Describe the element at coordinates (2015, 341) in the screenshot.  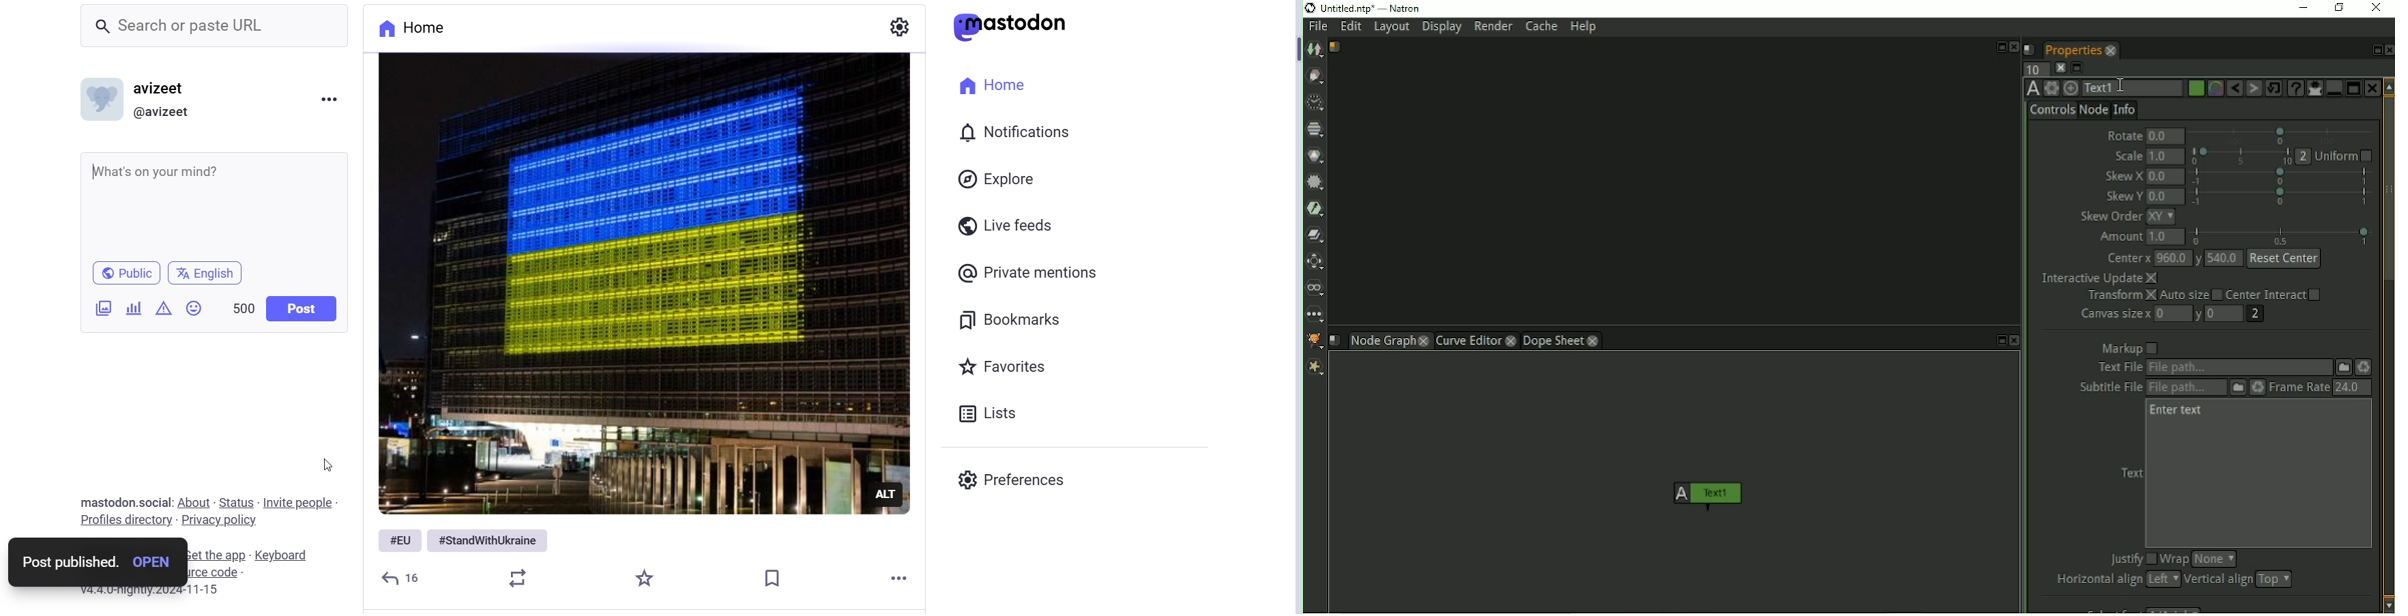
I see `Close` at that location.